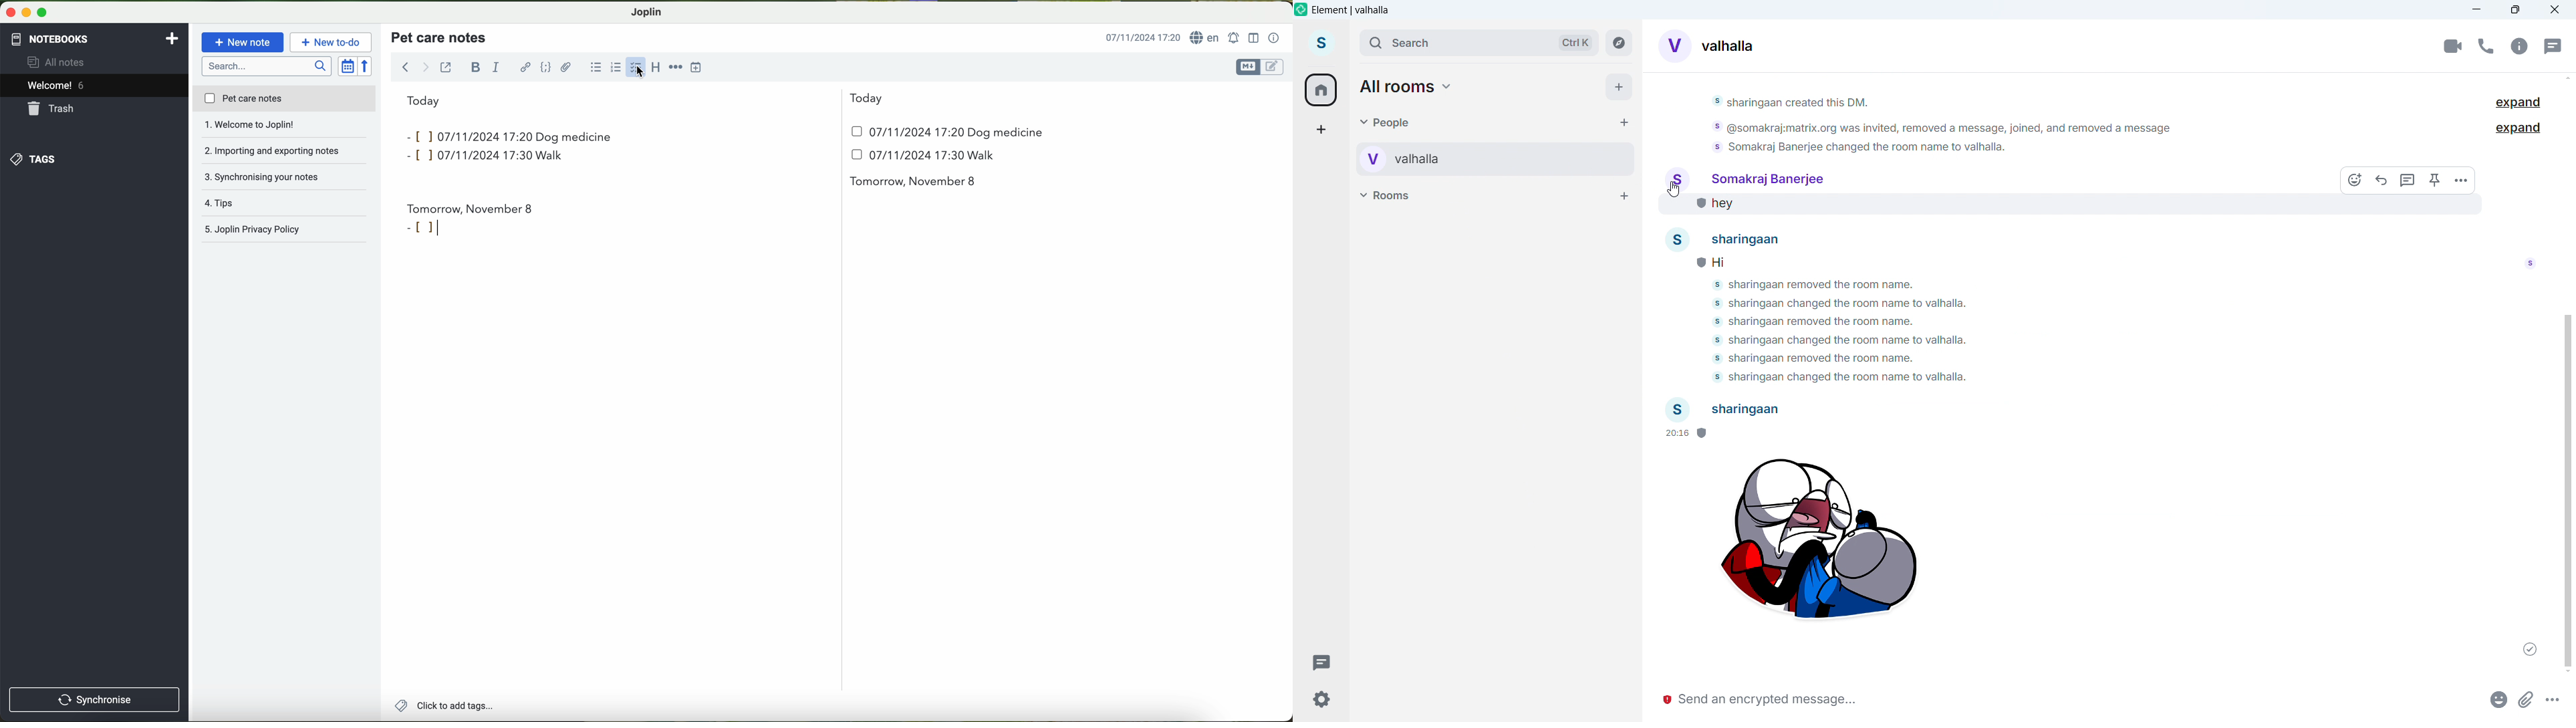 The width and height of the screenshot is (2576, 728). I want to click on Sticker, so click(1817, 544).